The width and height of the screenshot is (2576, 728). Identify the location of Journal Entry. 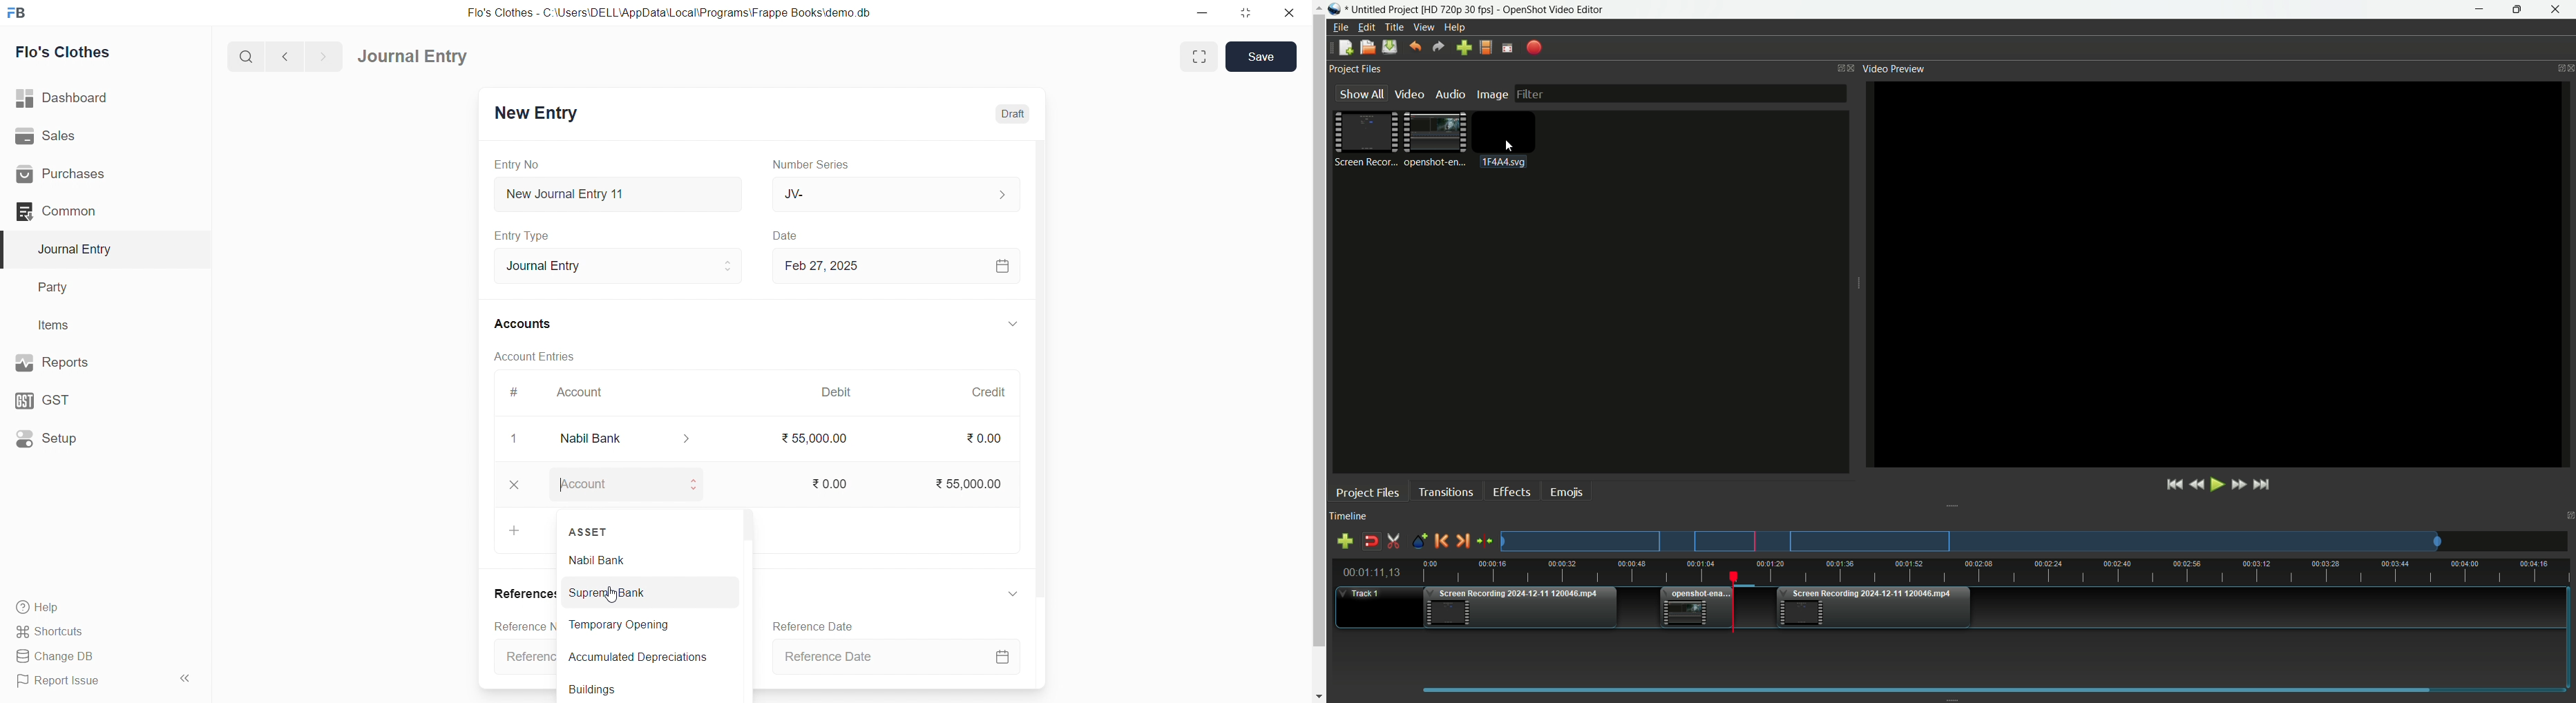
(627, 266).